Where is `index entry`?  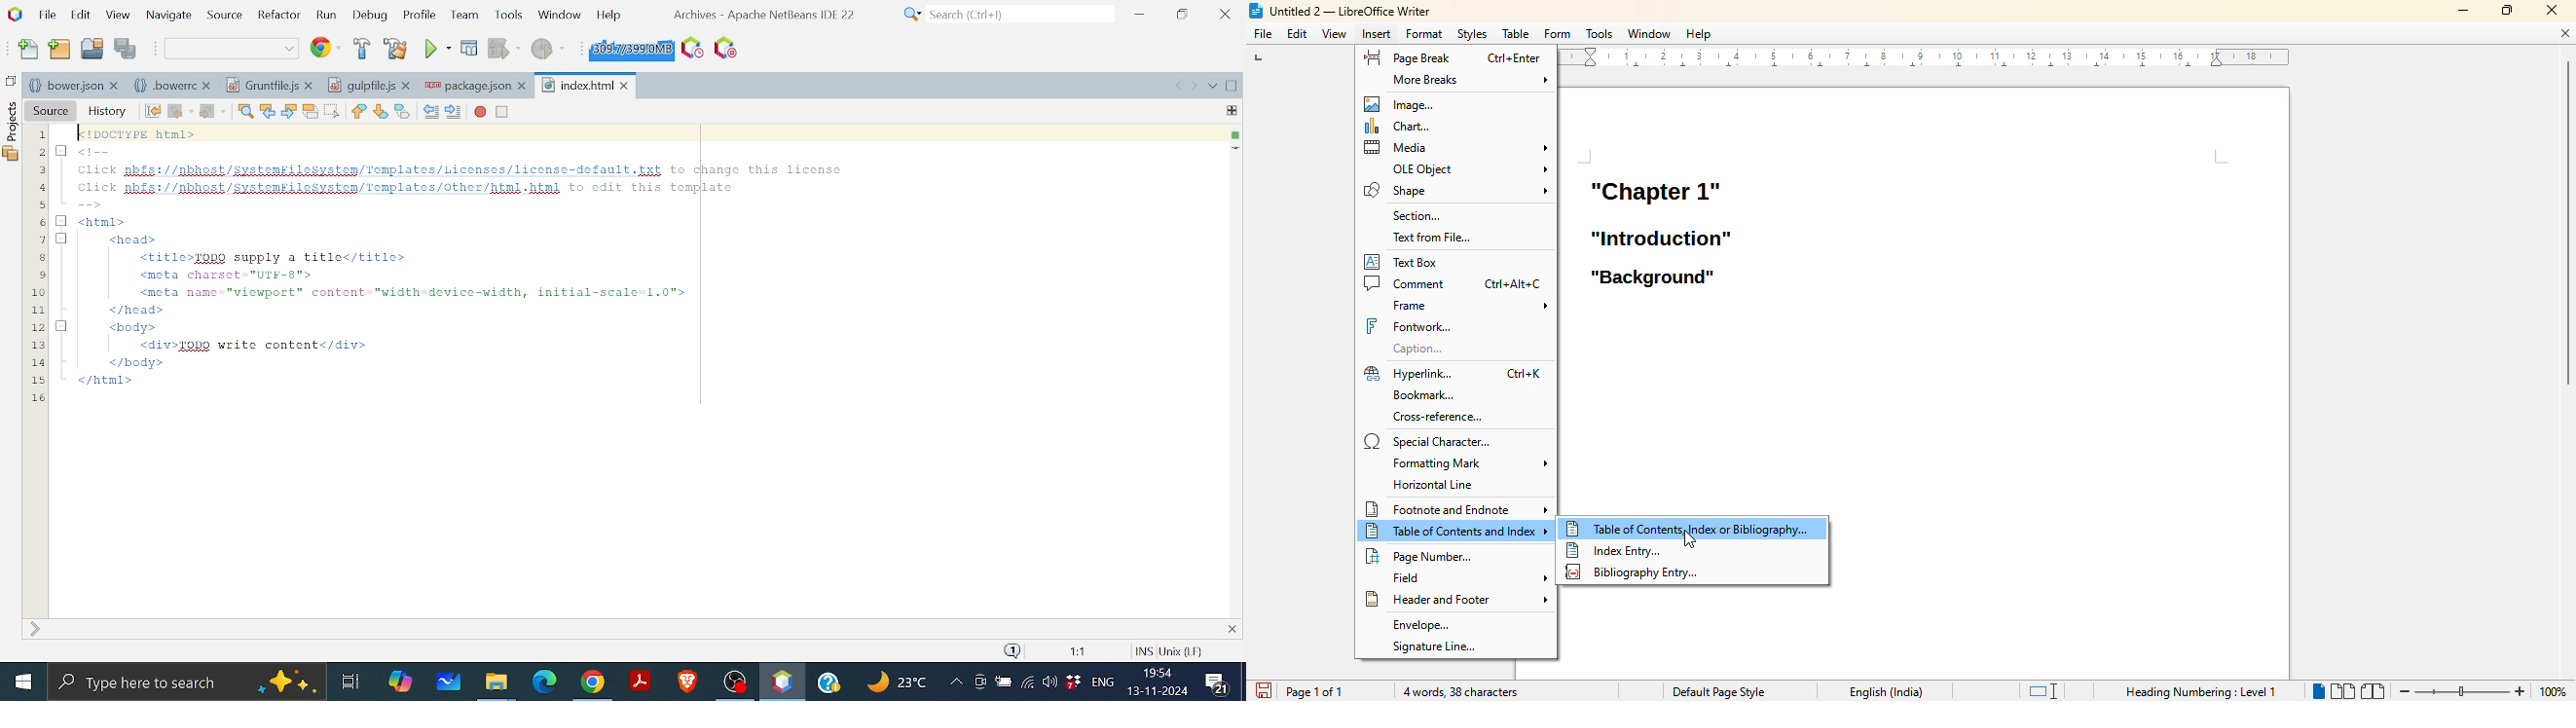
index entry is located at coordinates (1613, 550).